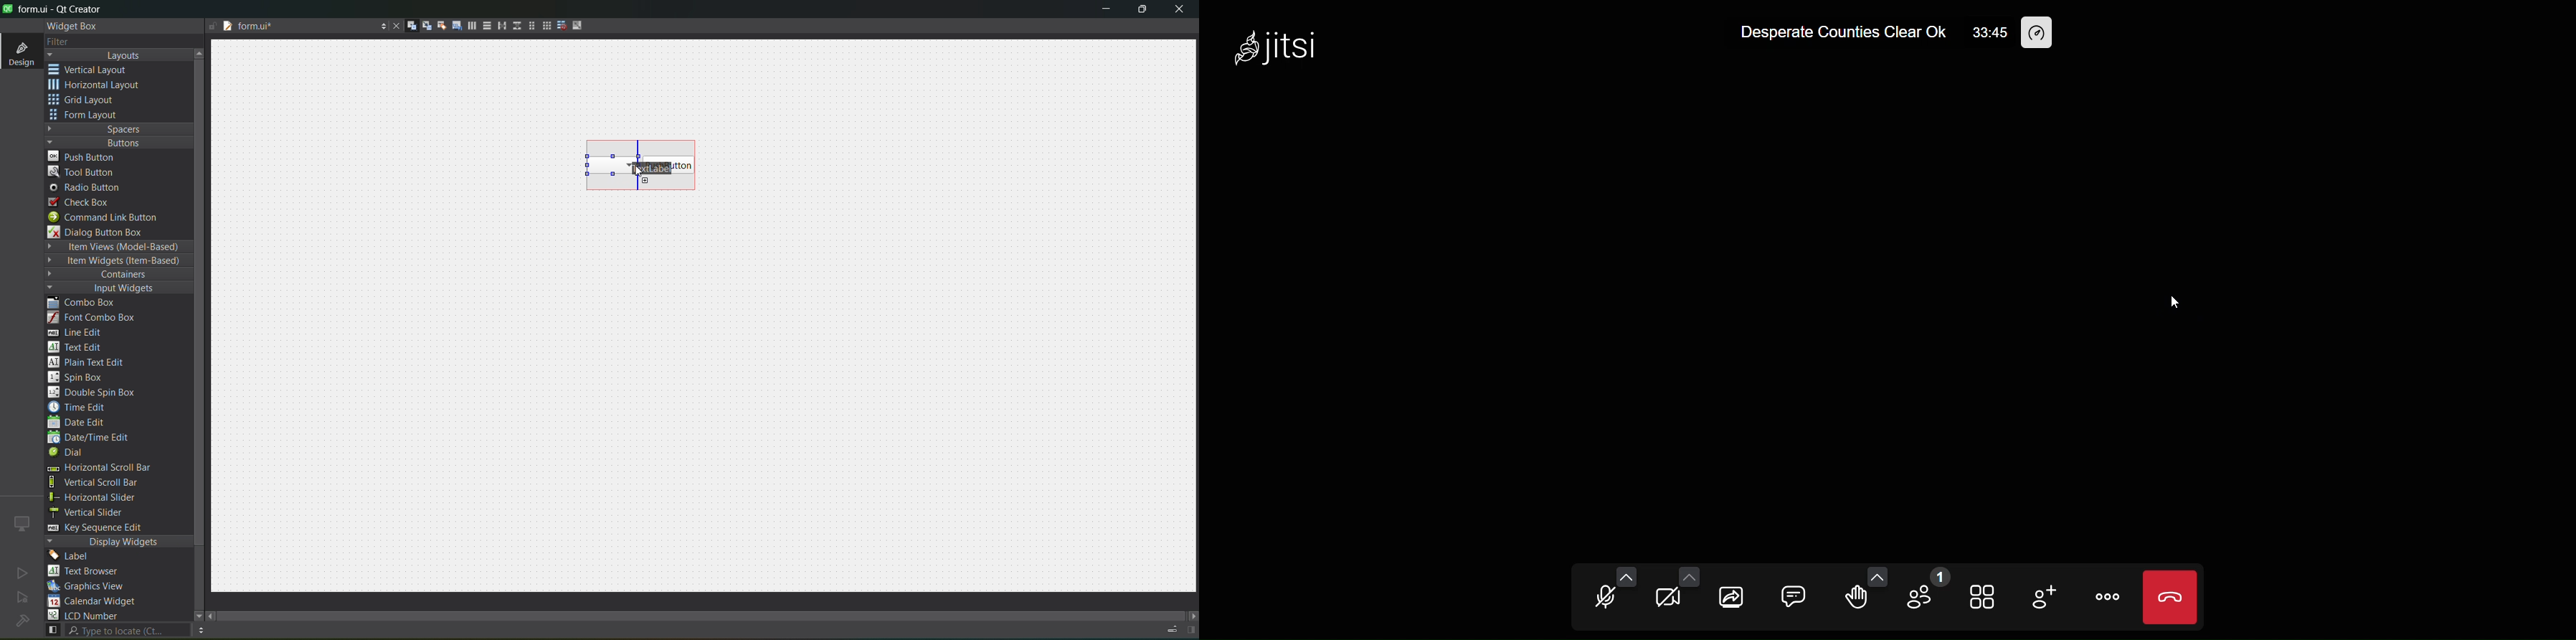 This screenshot has width=2576, height=644. Describe the element at coordinates (98, 512) in the screenshot. I see `vertical slider` at that location.